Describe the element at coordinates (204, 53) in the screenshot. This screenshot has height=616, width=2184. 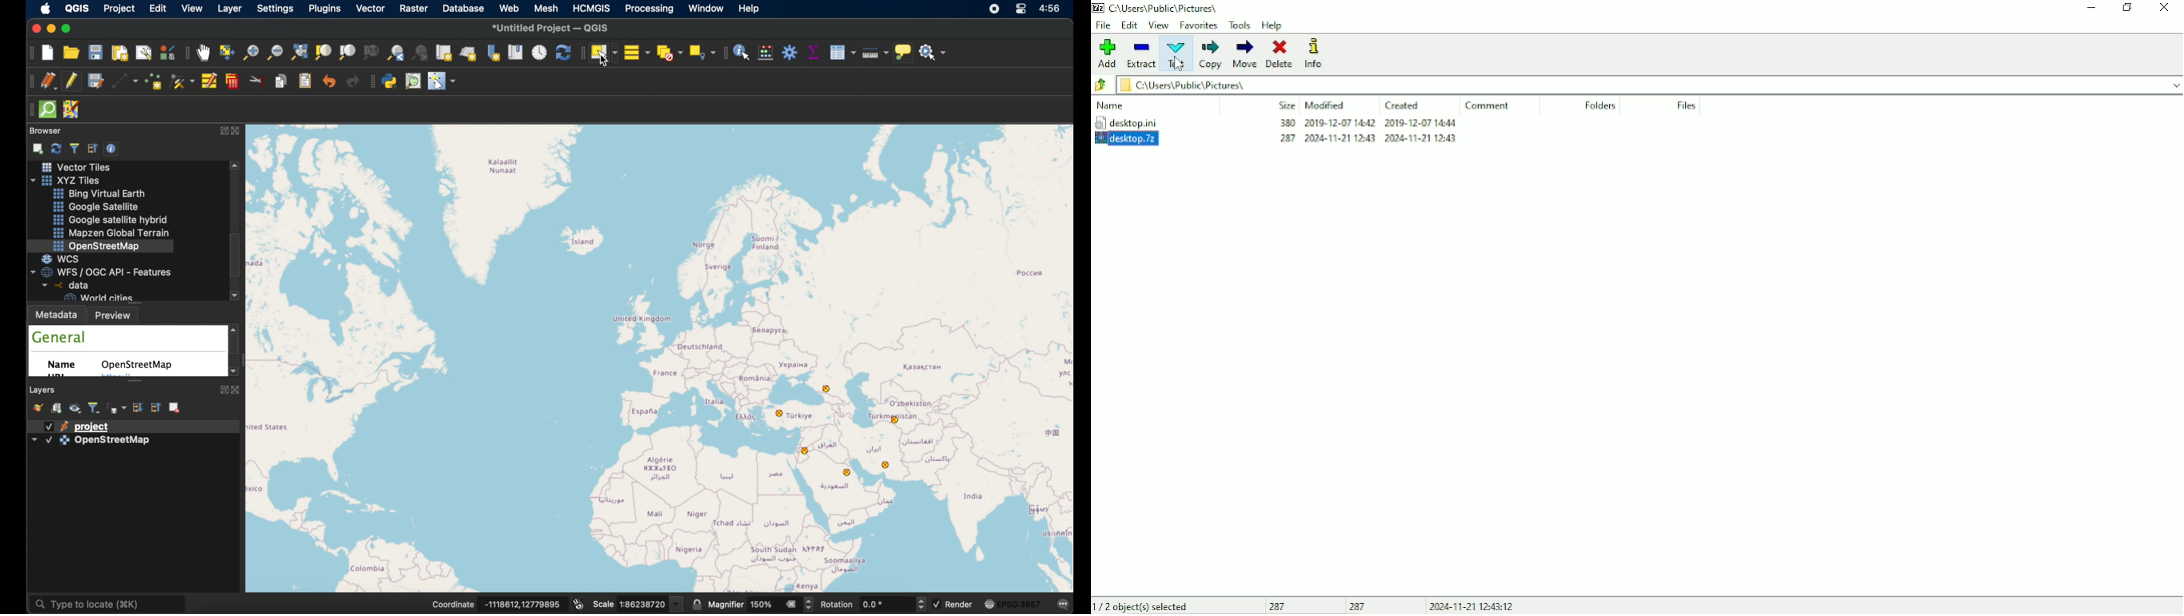
I see `pan tool` at that location.